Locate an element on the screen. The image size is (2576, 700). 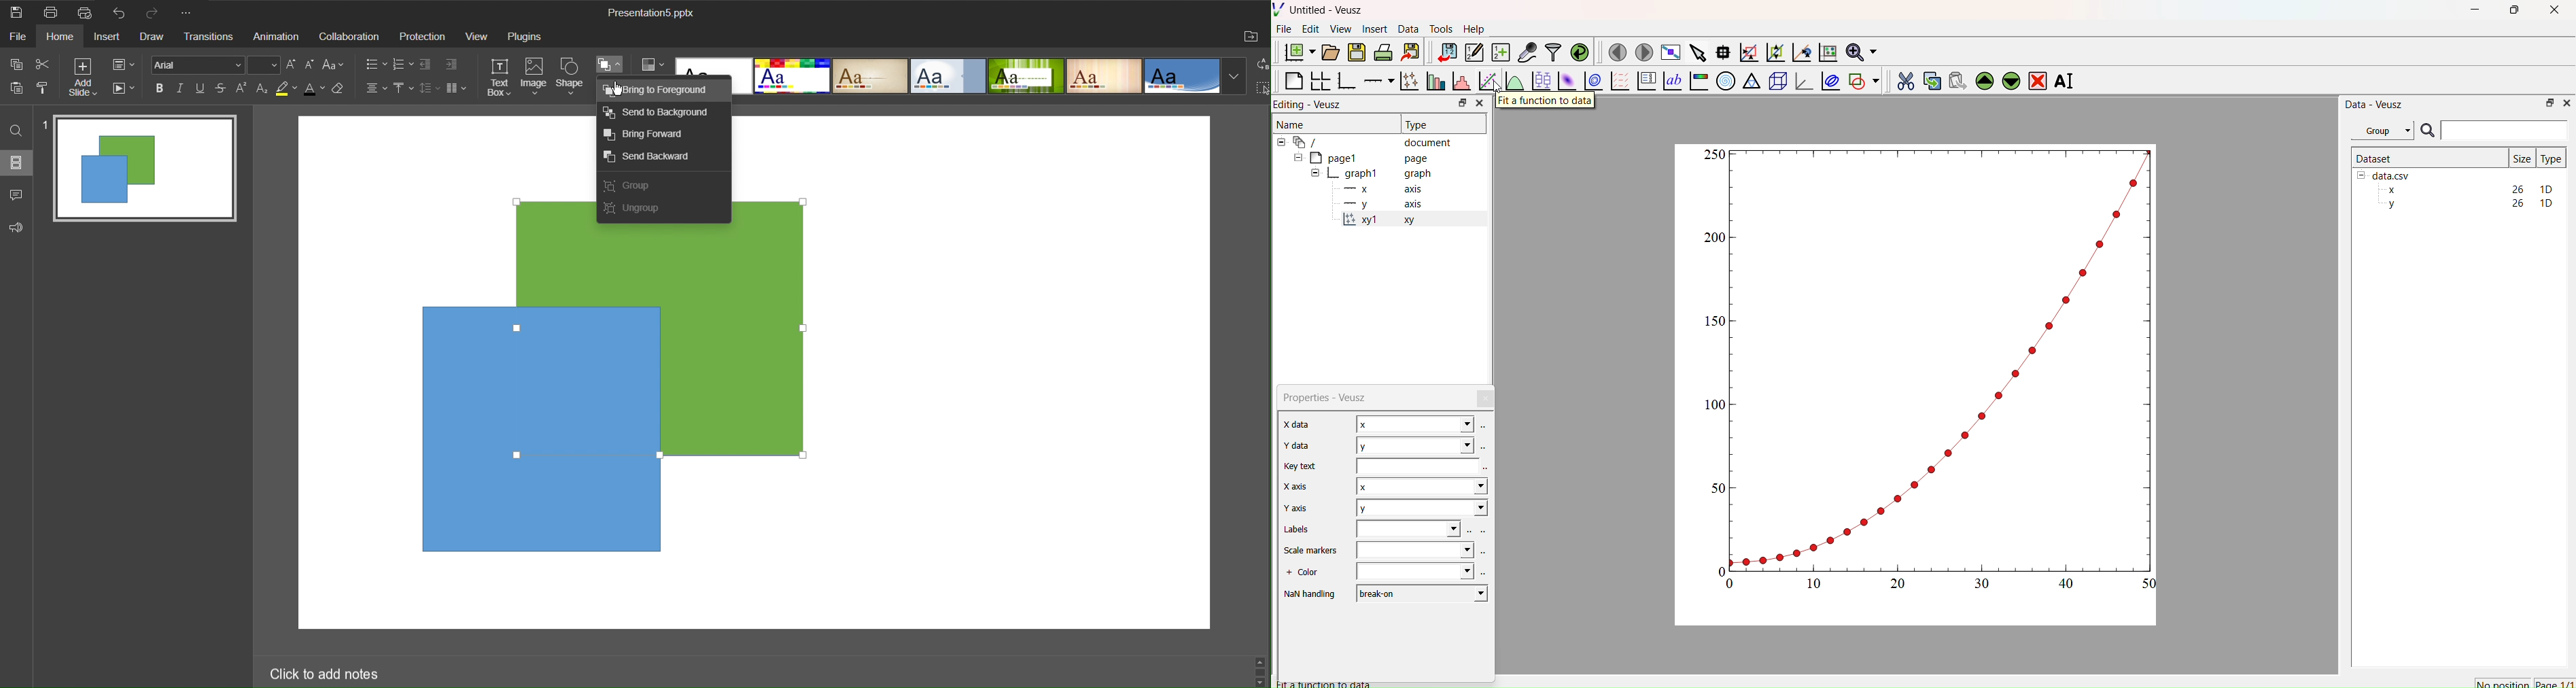
File is located at coordinates (1284, 29).